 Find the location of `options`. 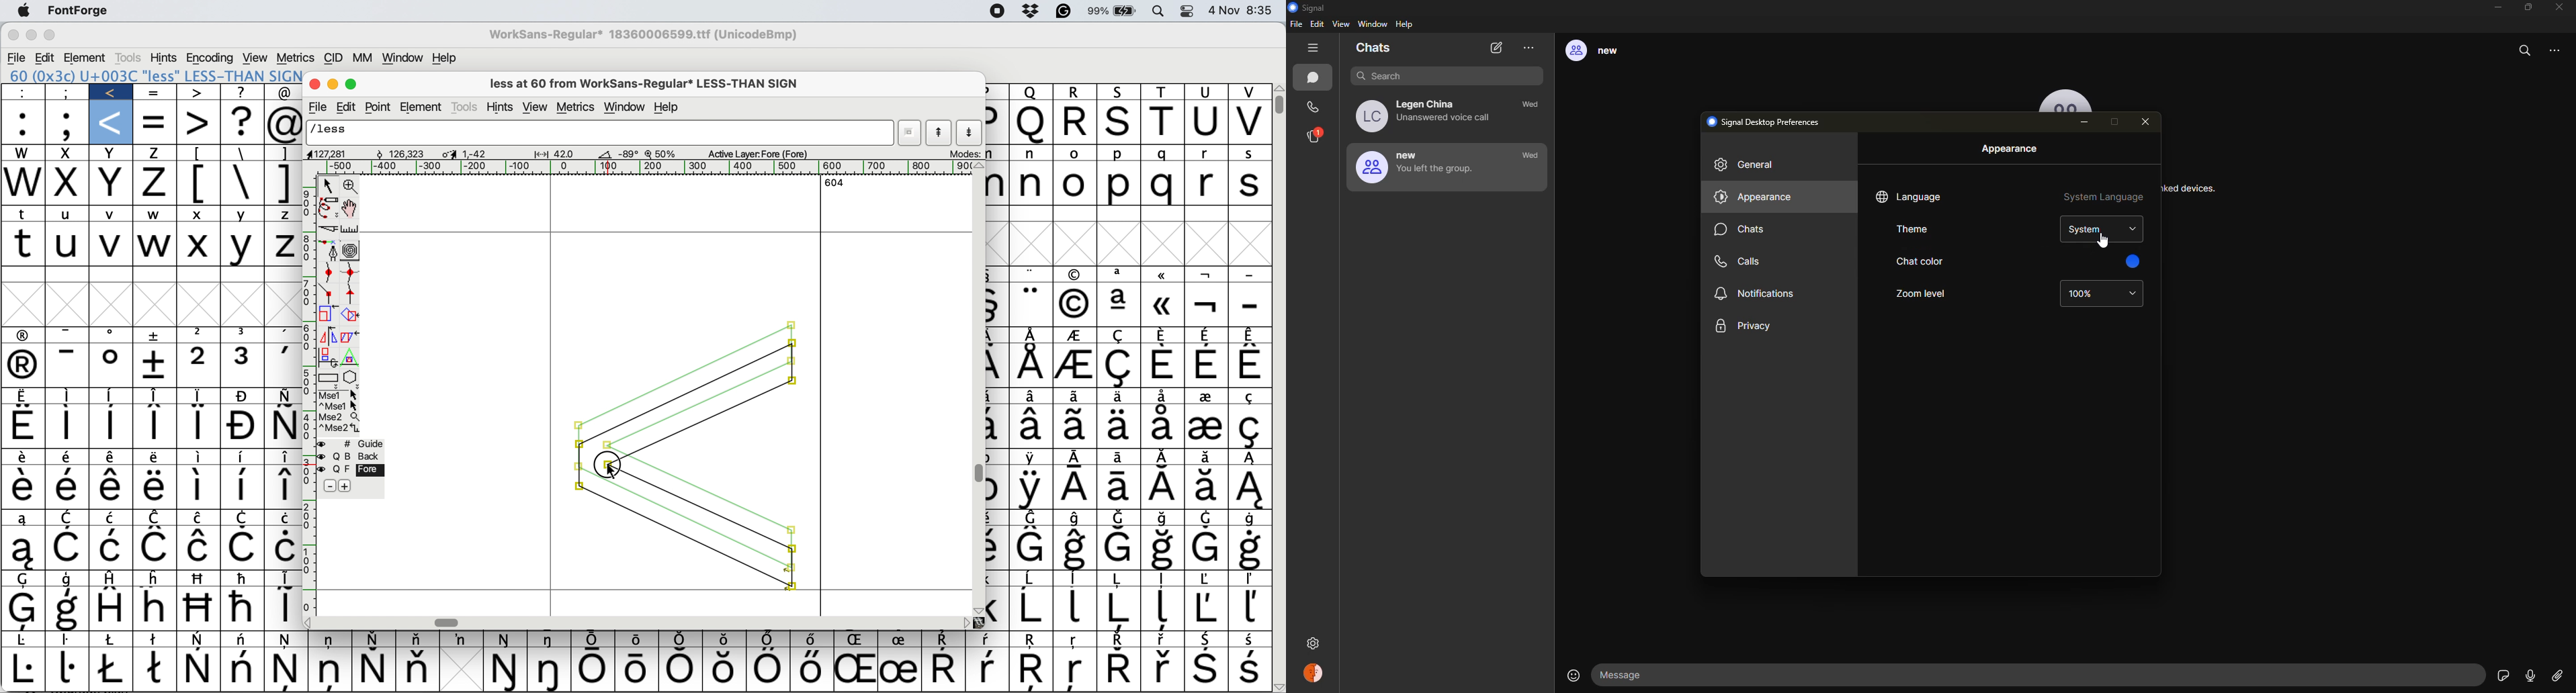

options is located at coordinates (2561, 55).